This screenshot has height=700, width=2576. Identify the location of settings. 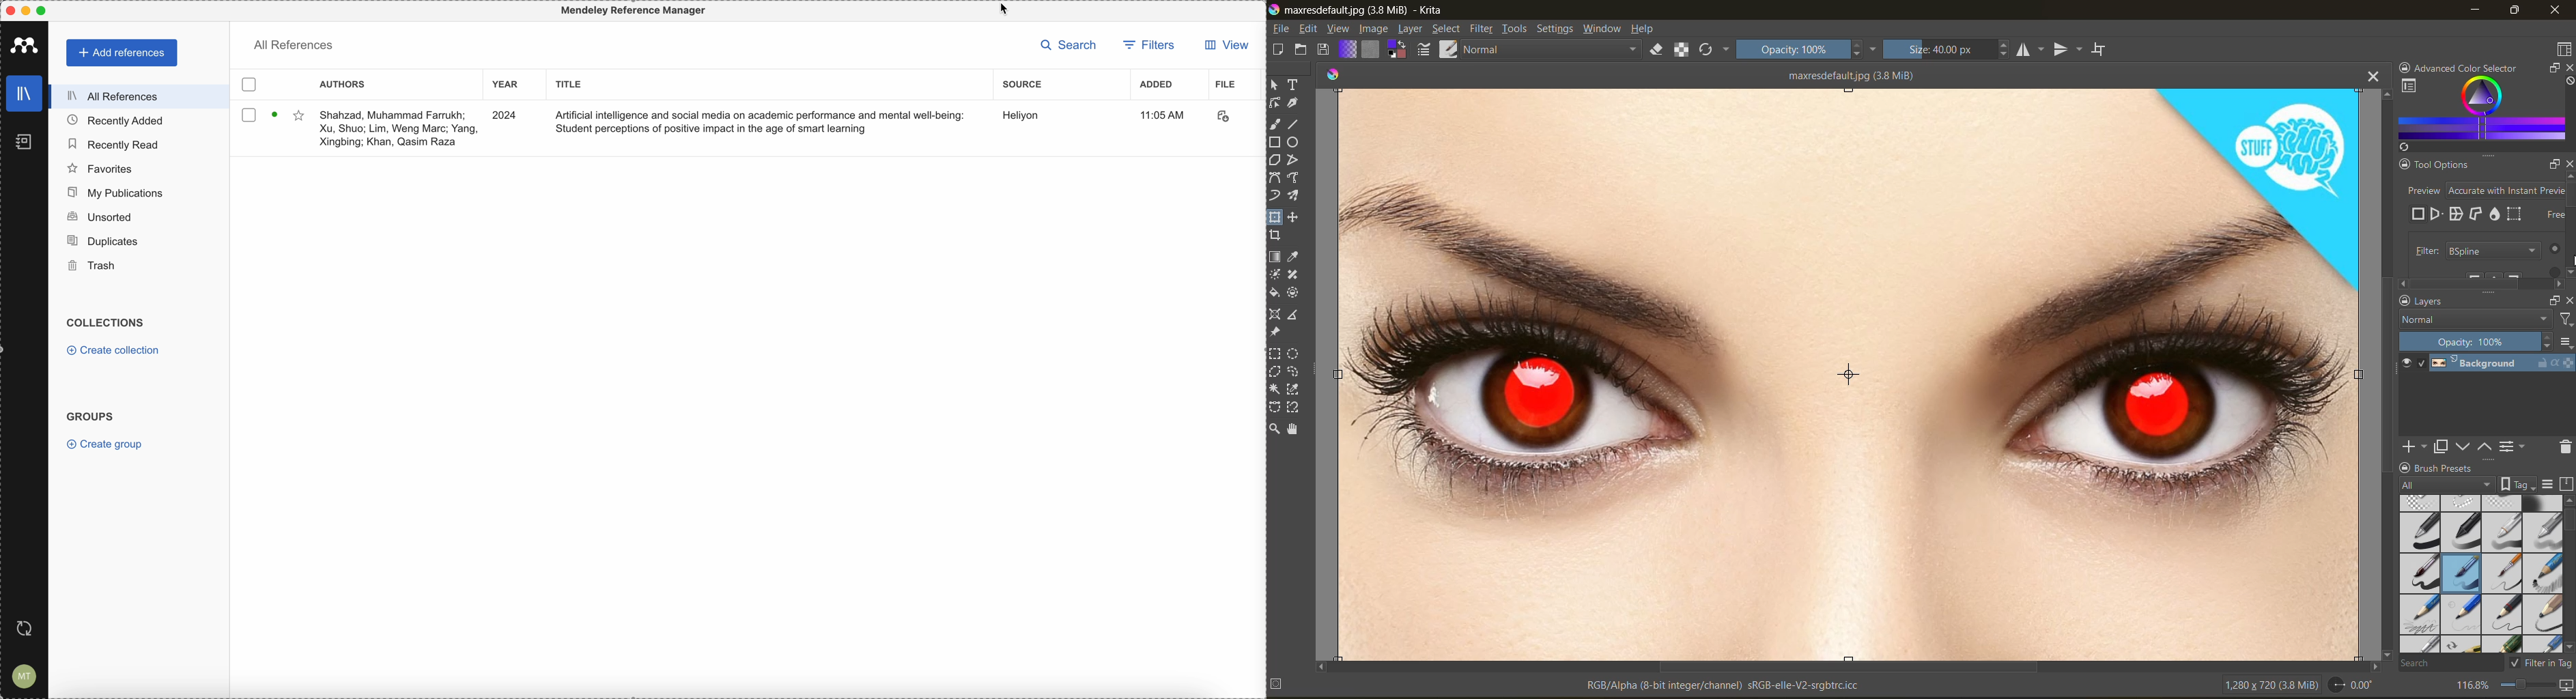
(1557, 29).